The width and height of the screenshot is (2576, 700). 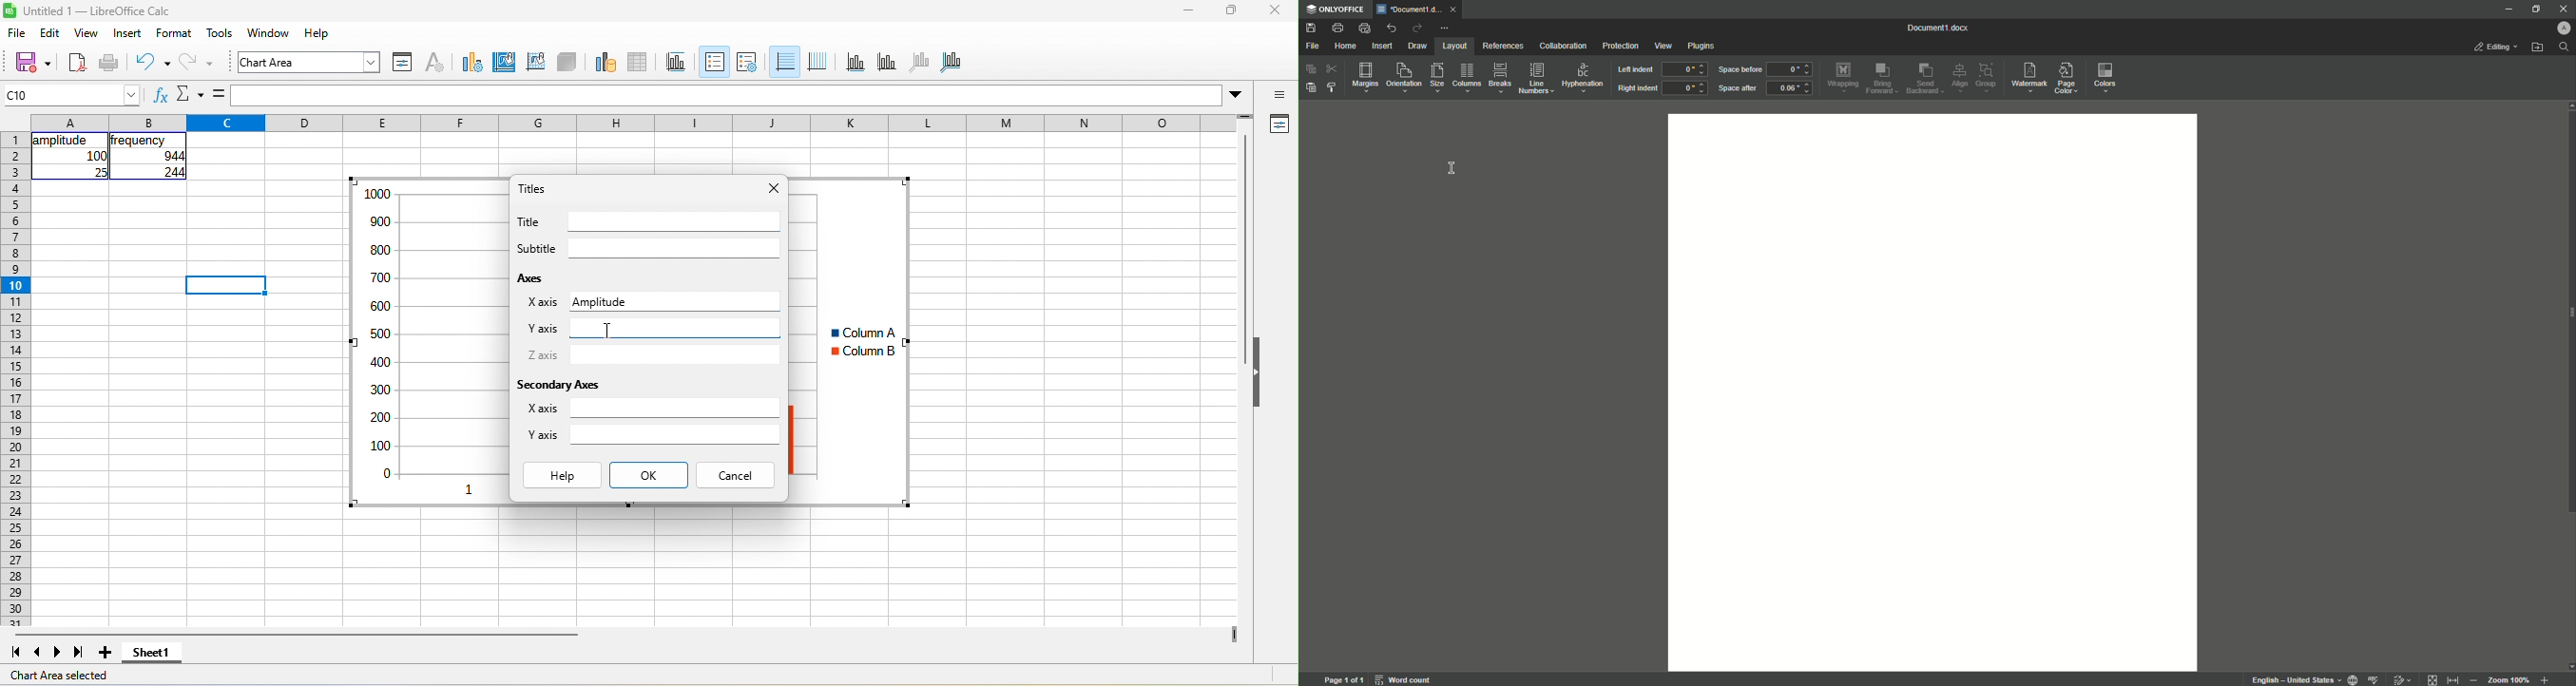 I want to click on Print, so click(x=1337, y=26).